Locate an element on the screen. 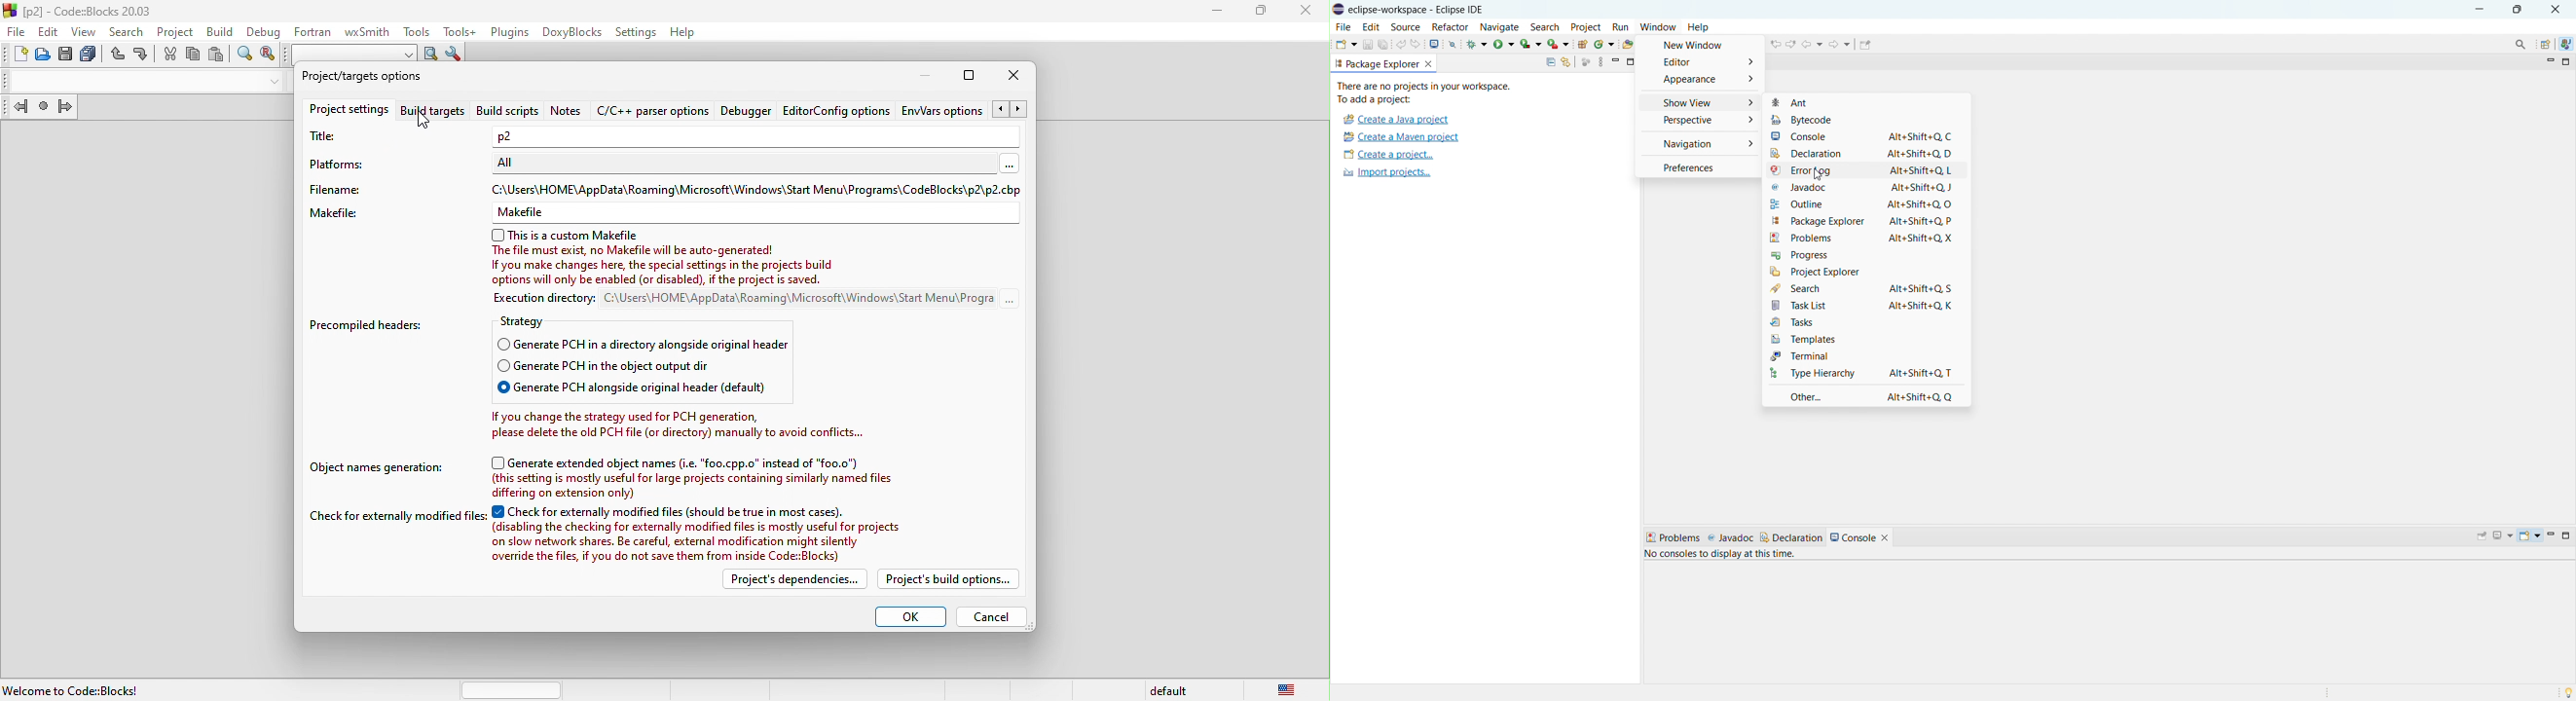 This screenshot has height=728, width=2576. copy is located at coordinates (194, 57).